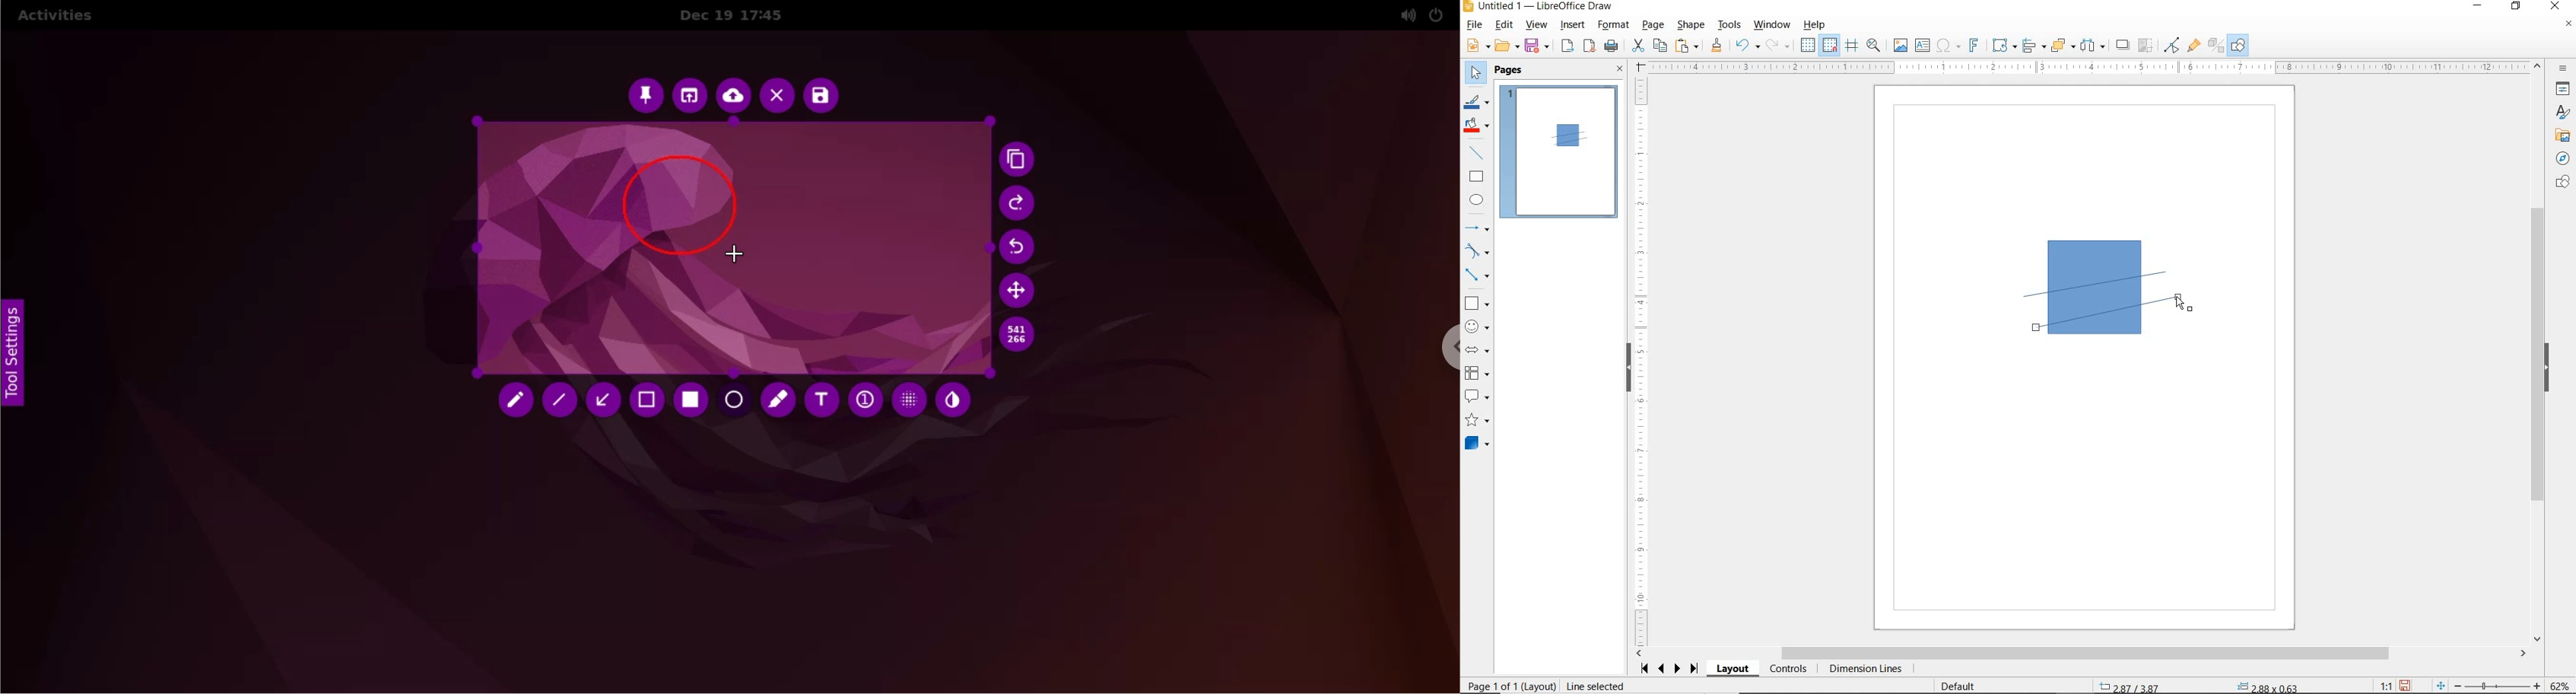 Image resolution: width=2576 pixels, height=700 pixels. I want to click on BLOCK ARROWS, so click(1481, 350).